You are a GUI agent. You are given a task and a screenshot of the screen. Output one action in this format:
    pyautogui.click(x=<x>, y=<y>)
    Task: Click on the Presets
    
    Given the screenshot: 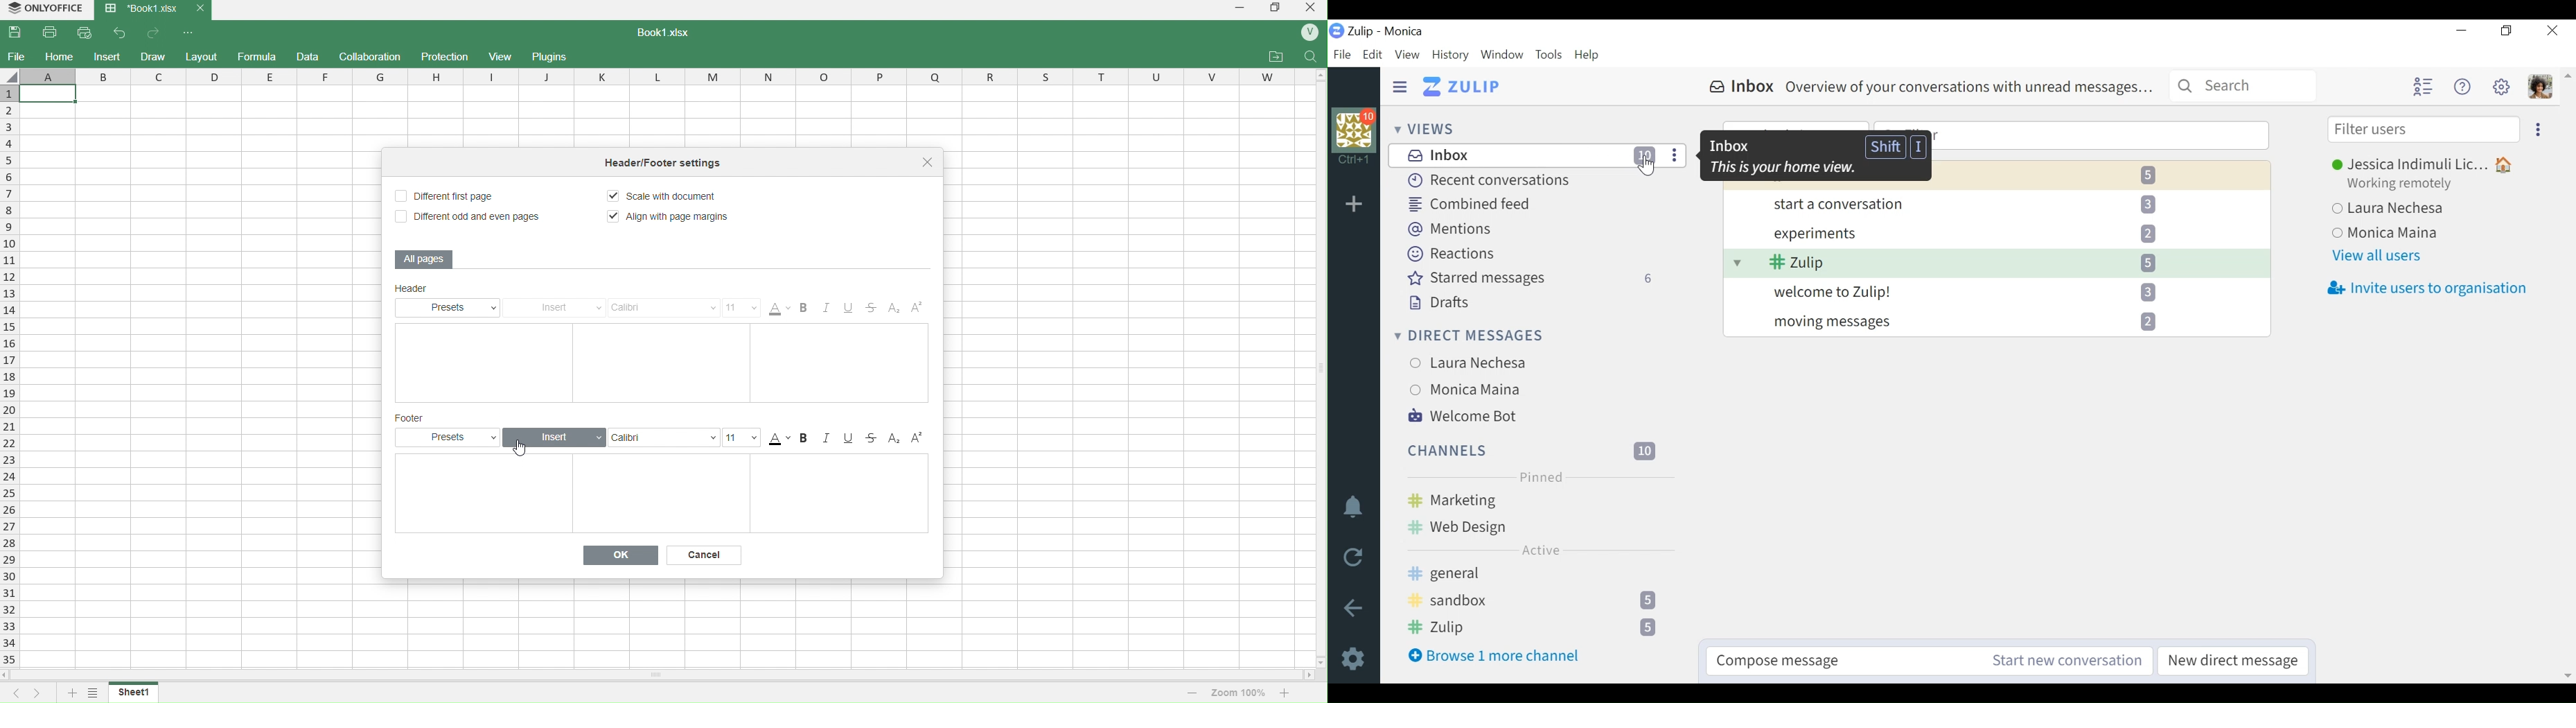 What is the action you would take?
    pyautogui.click(x=452, y=437)
    